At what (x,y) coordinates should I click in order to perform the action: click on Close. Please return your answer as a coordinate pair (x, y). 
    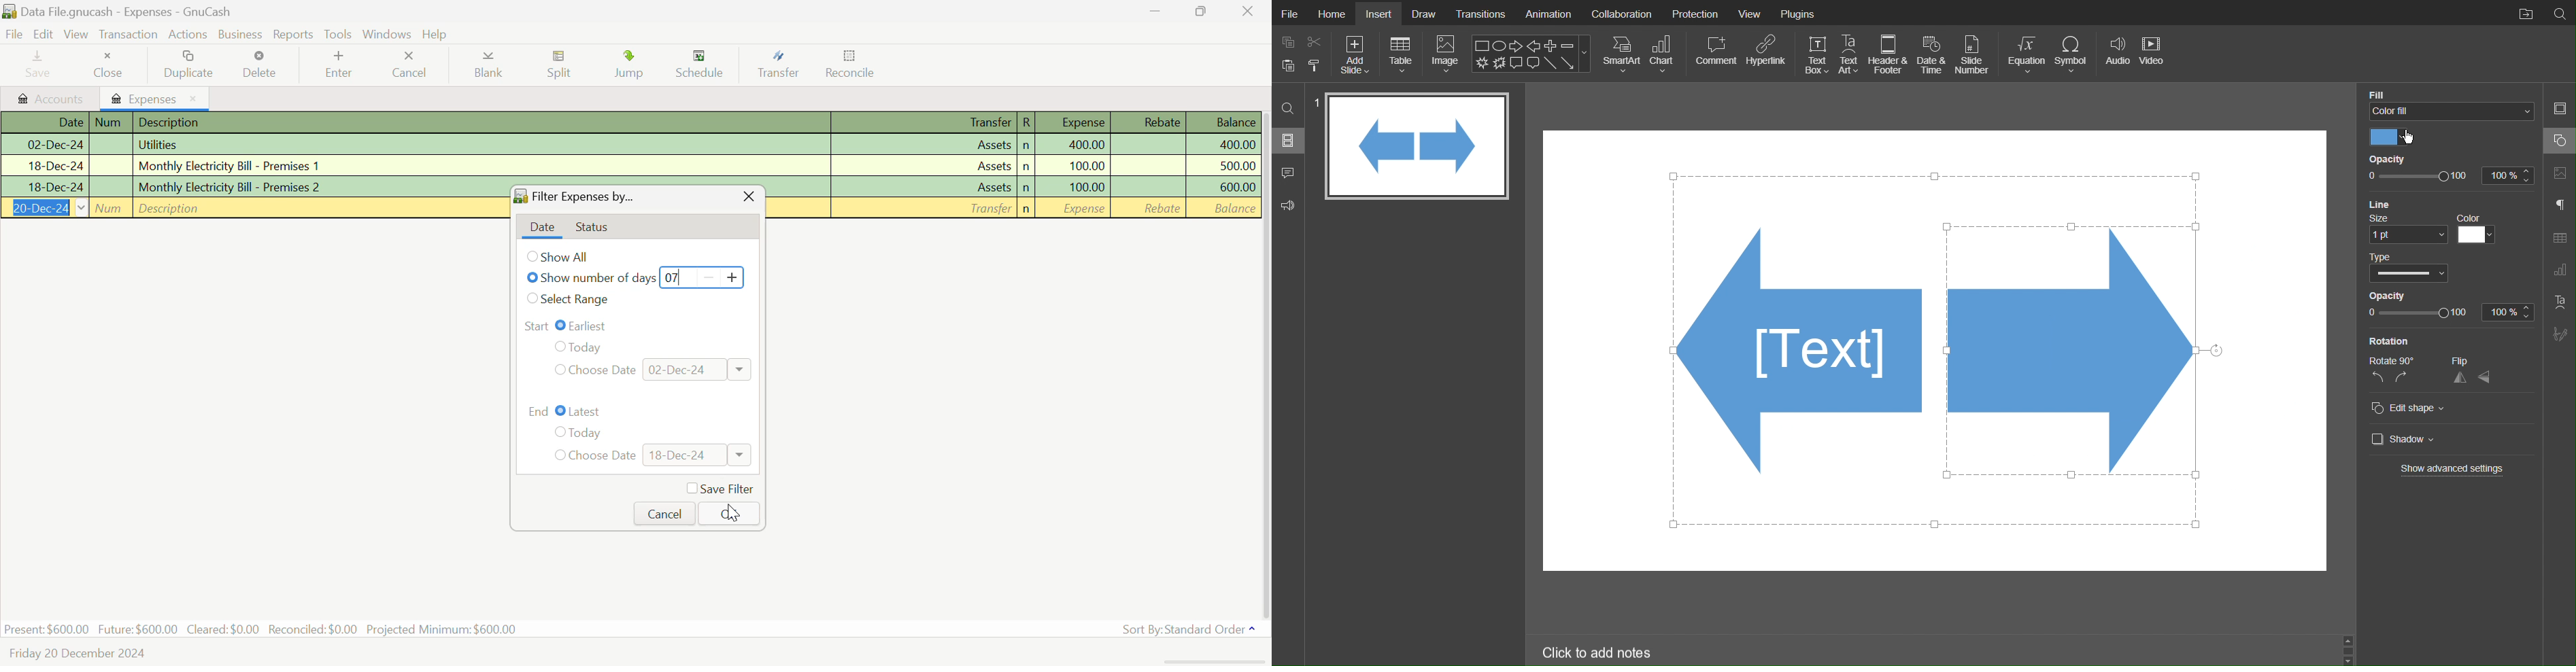
    Looking at the image, I should click on (112, 65).